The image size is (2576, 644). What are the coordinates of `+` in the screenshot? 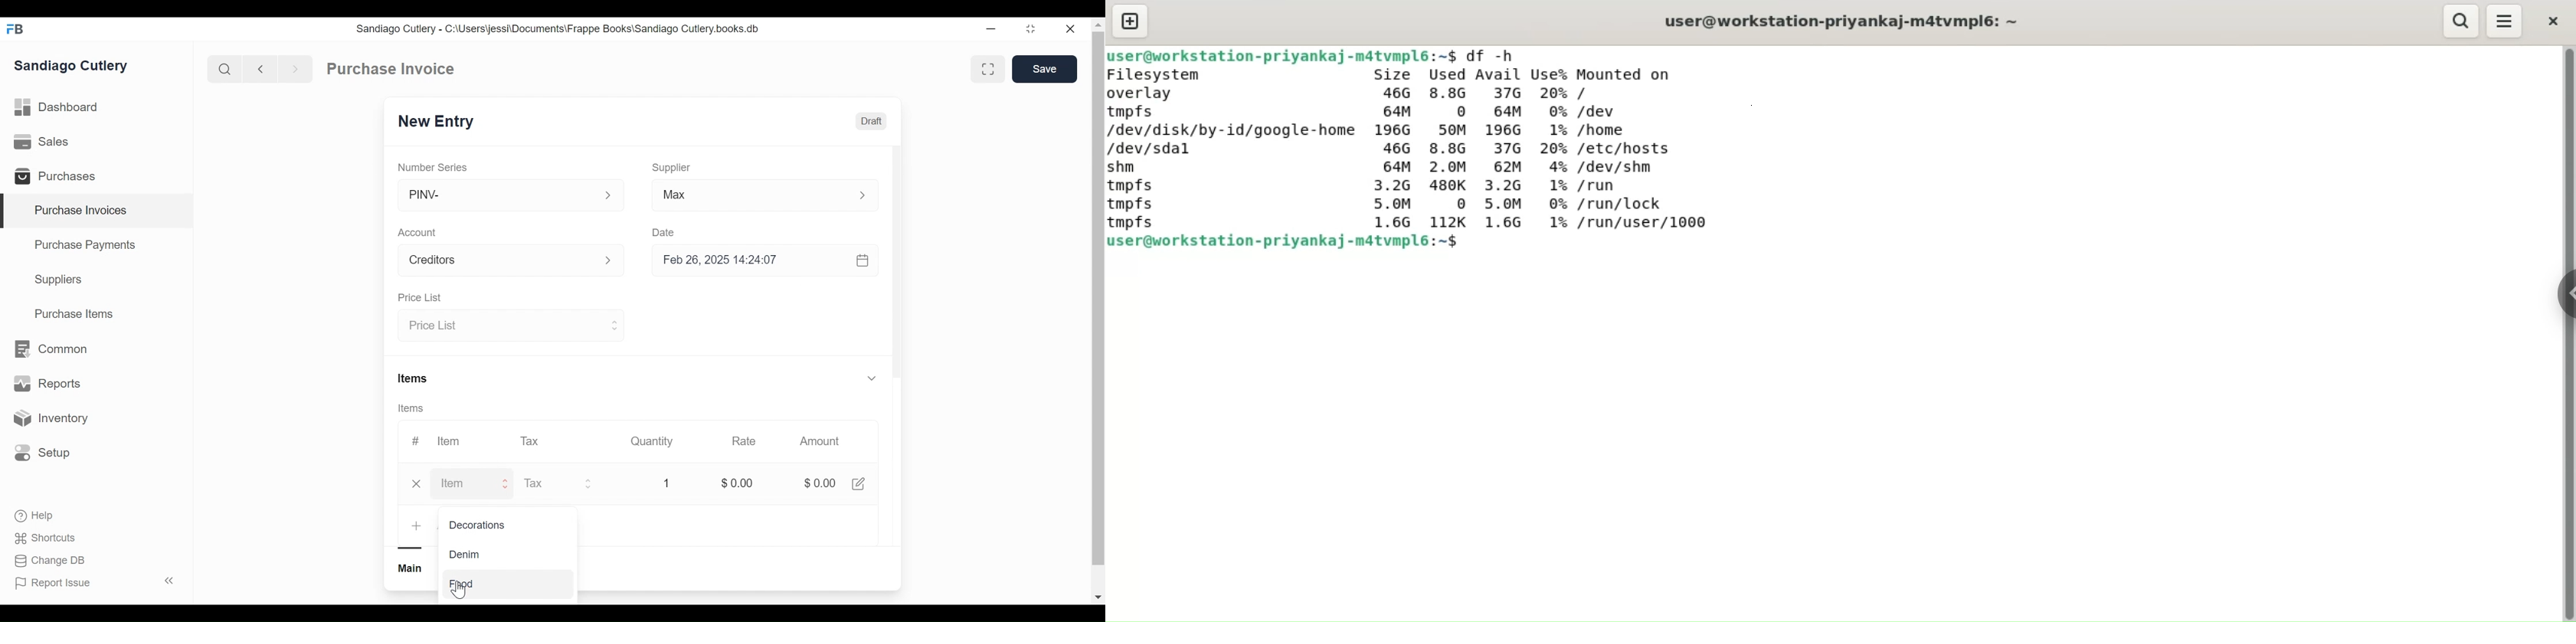 It's located at (417, 526).